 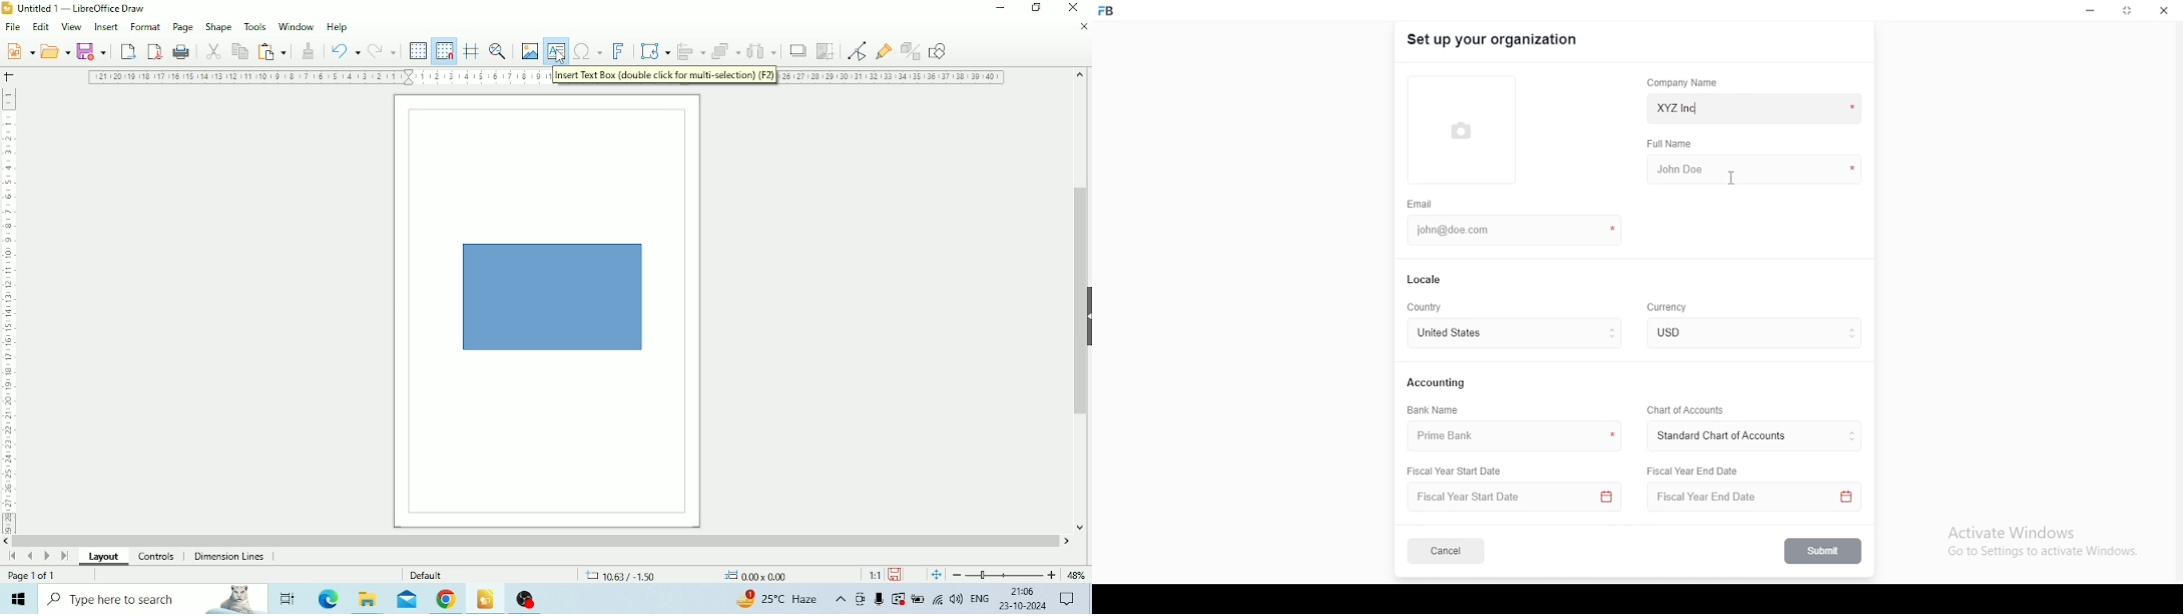 I want to click on accounting, so click(x=1437, y=382).